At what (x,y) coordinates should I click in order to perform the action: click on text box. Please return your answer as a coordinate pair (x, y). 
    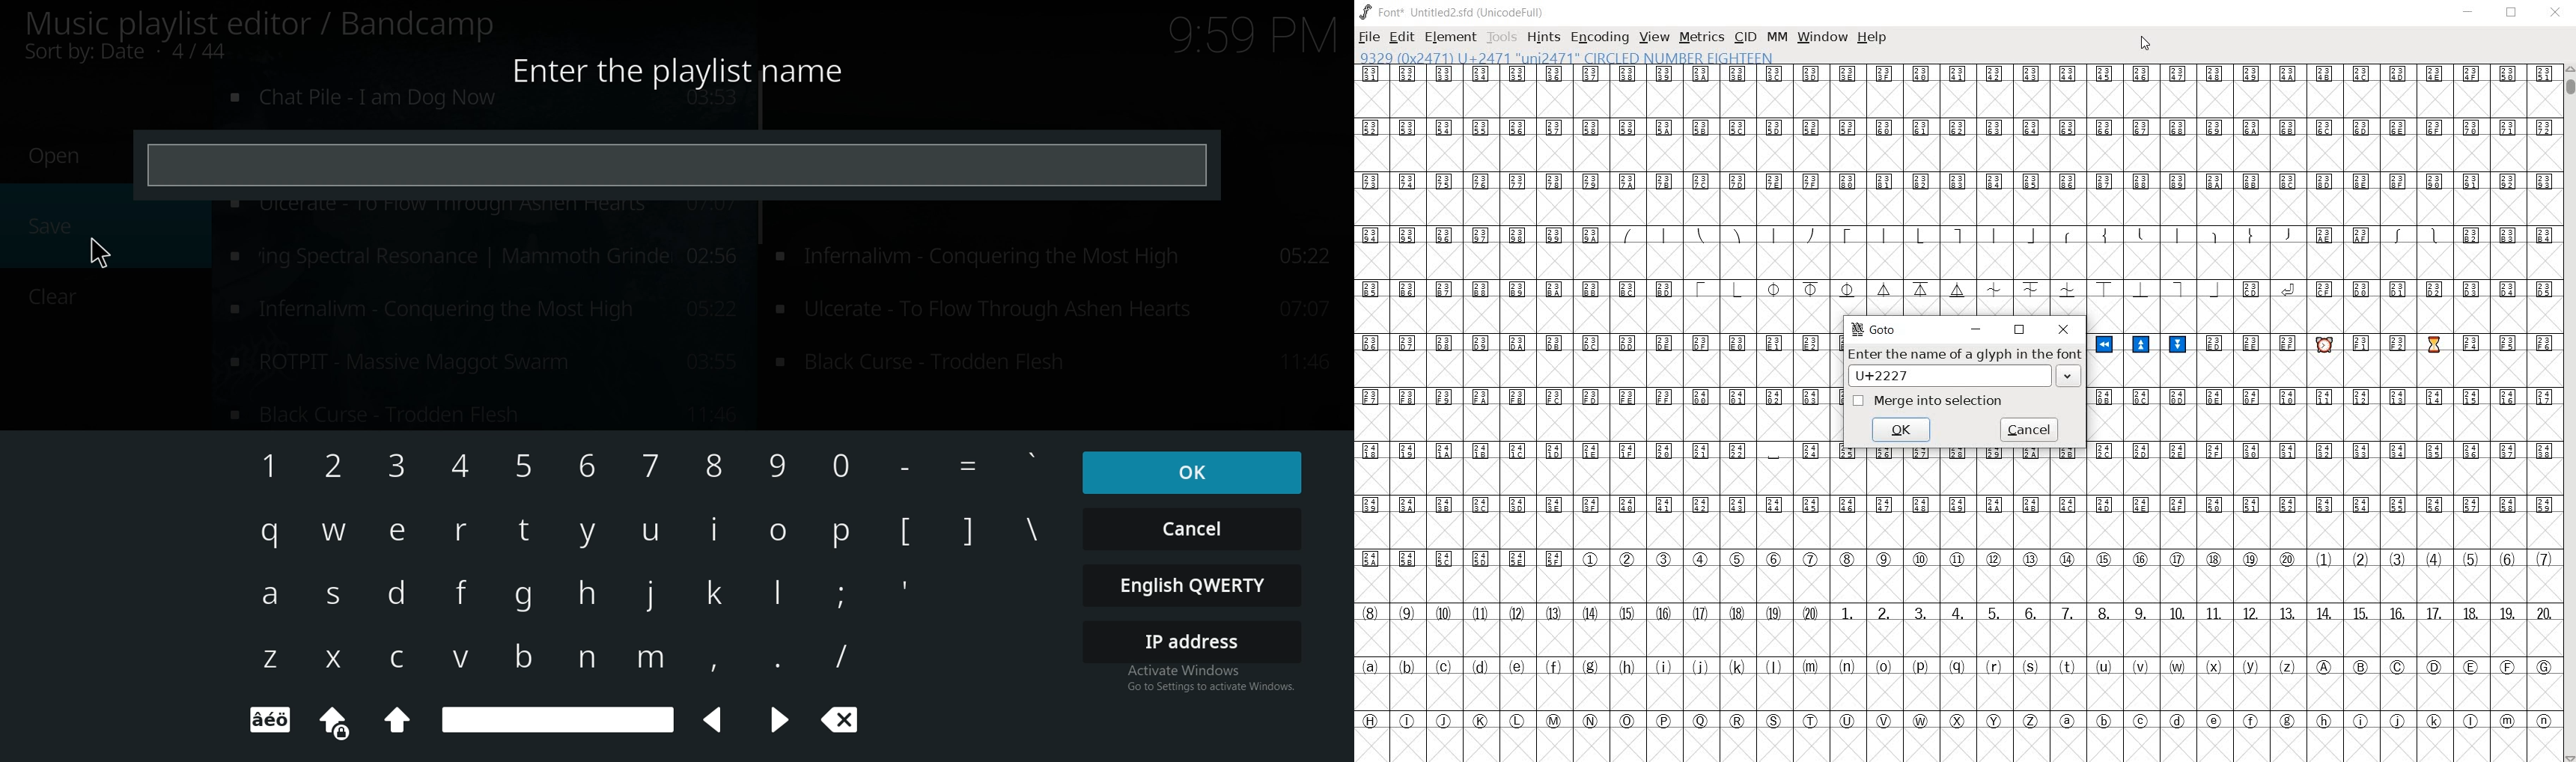
    Looking at the image, I should click on (1964, 374).